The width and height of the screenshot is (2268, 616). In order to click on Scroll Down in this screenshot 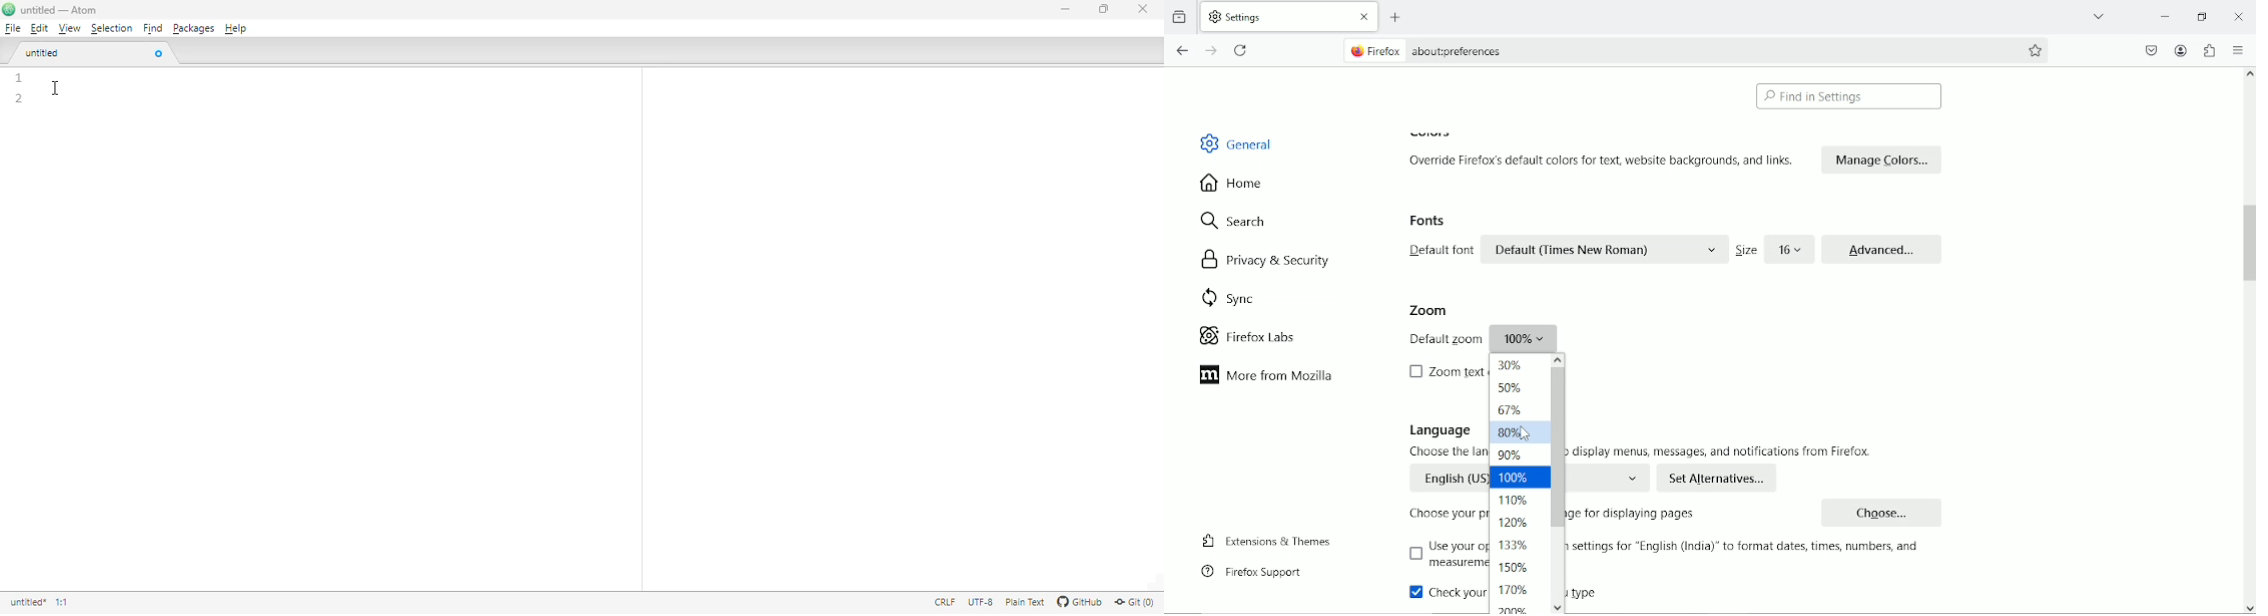, I will do `click(2249, 608)`.